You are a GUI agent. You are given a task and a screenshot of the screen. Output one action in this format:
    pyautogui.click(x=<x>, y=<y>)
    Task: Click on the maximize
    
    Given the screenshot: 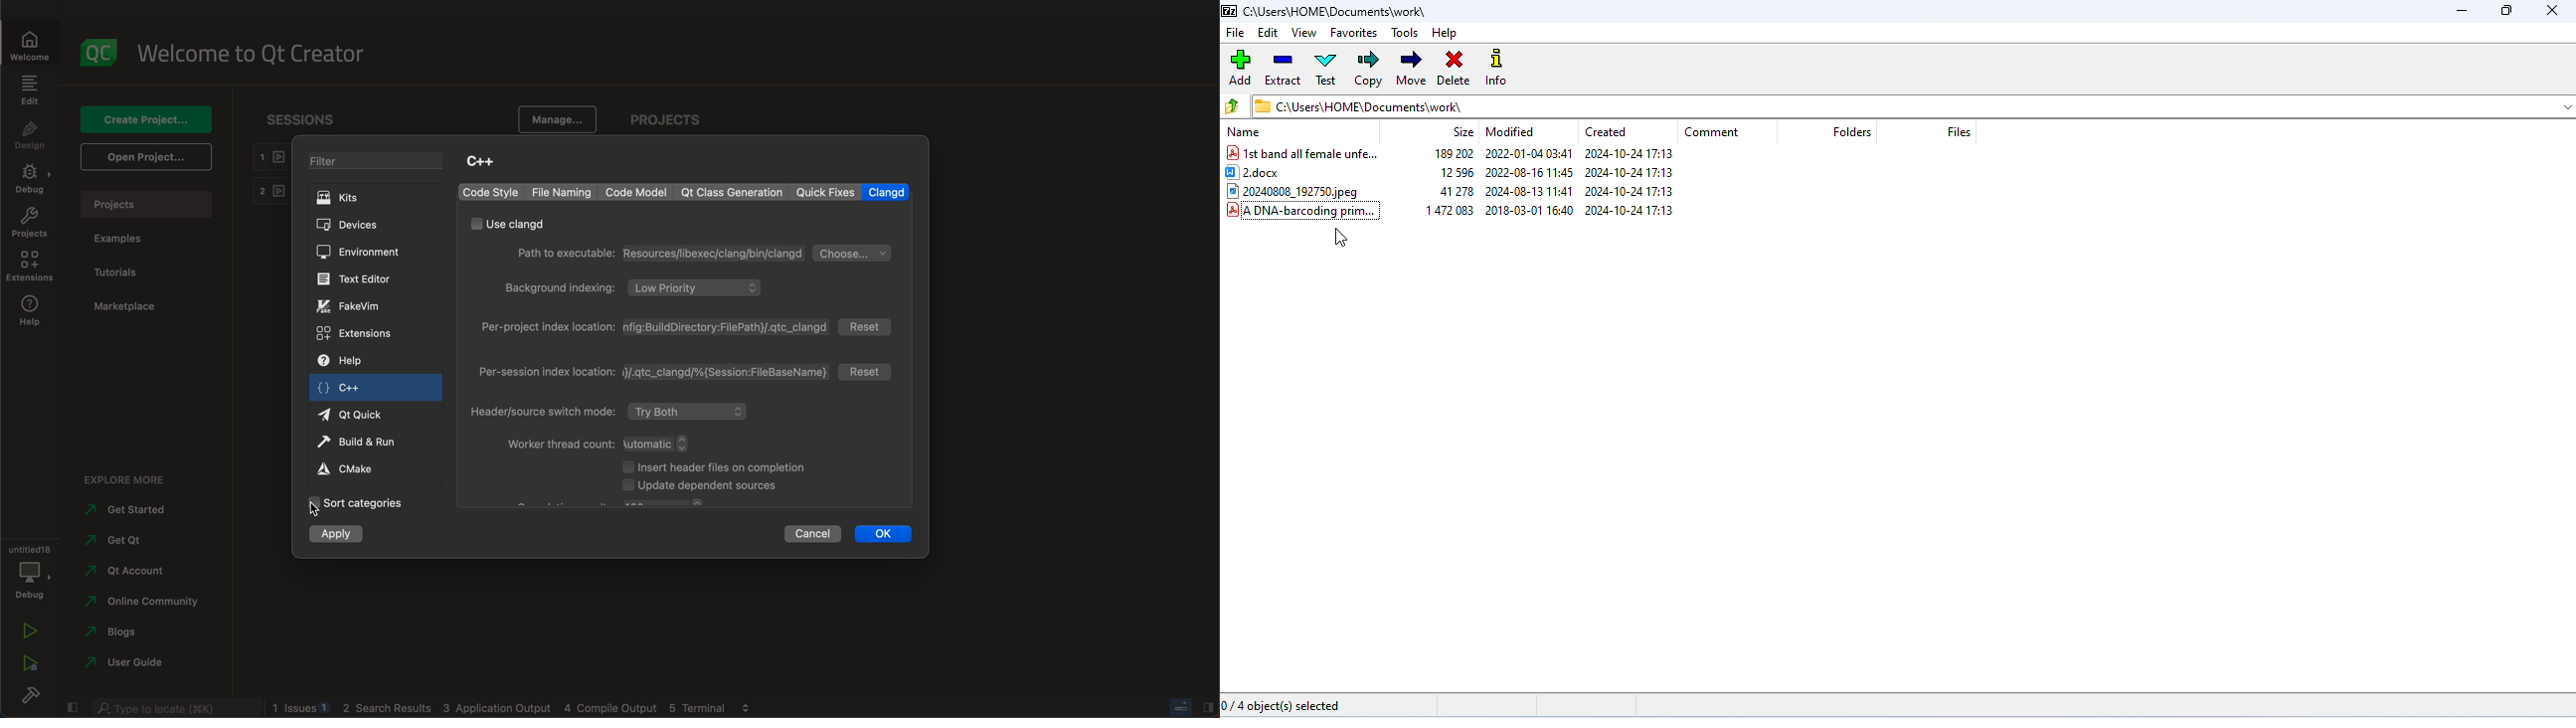 What is the action you would take?
    pyautogui.click(x=2504, y=12)
    